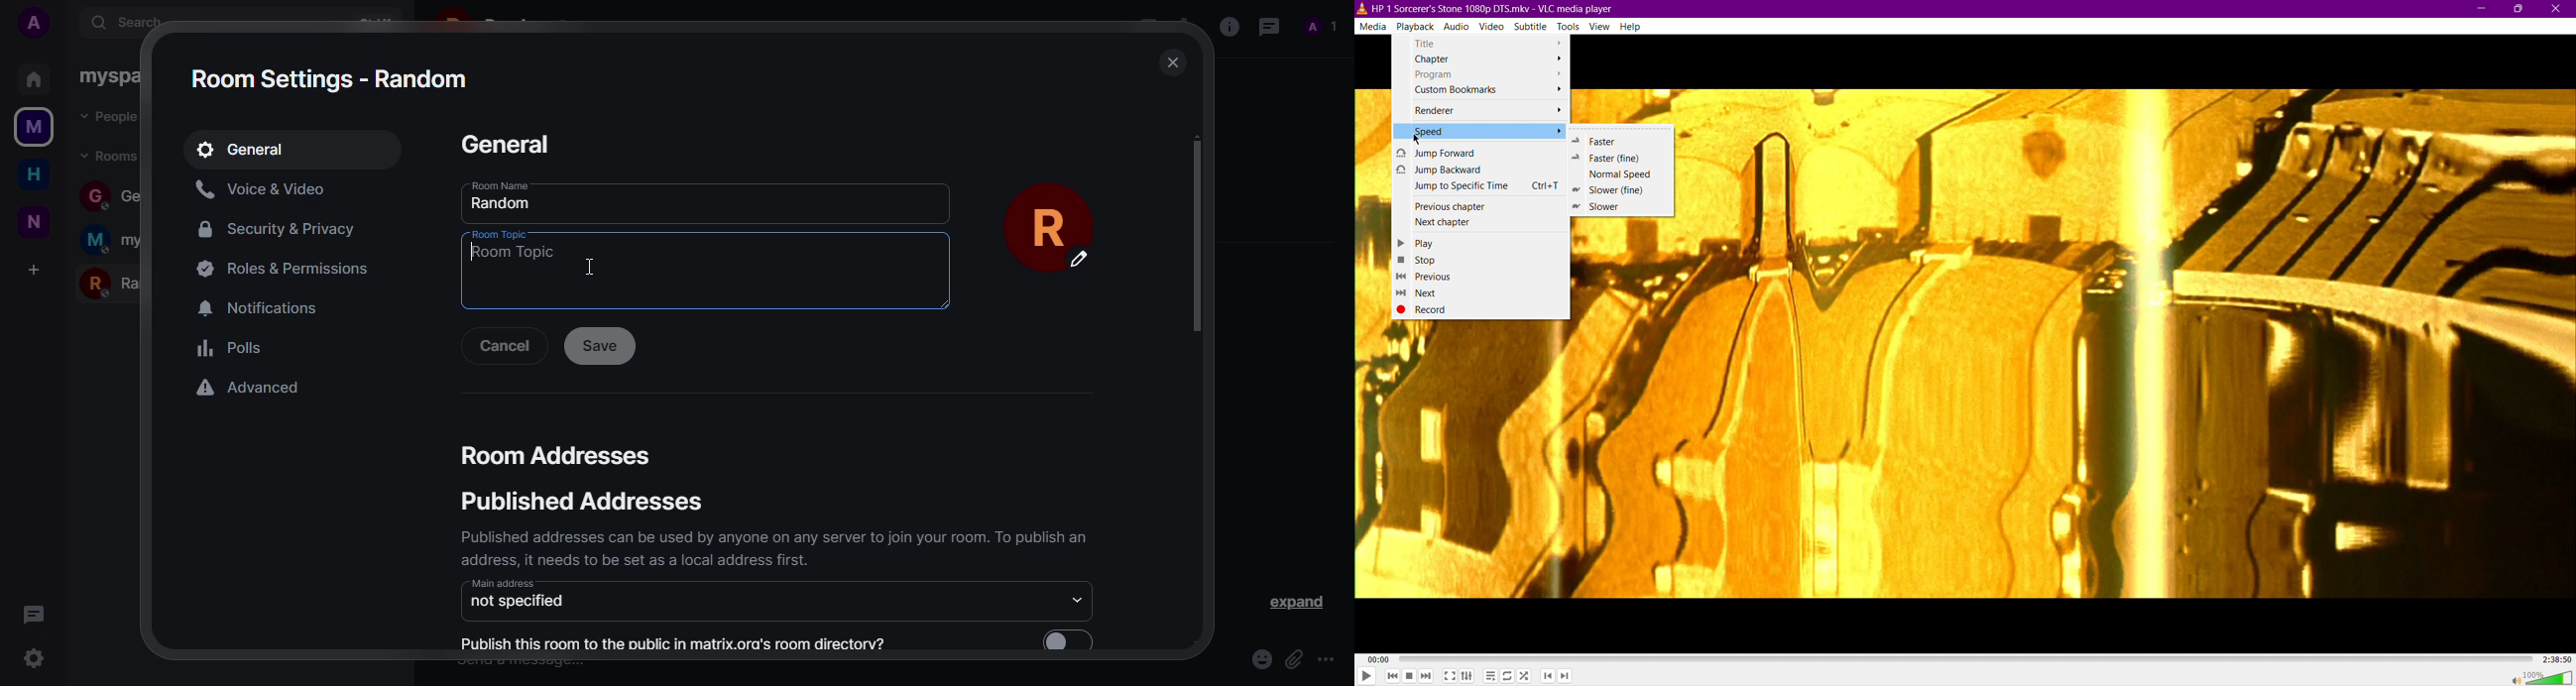 This screenshot has height=700, width=2576. What do you see at coordinates (112, 155) in the screenshot?
I see `rooms` at bounding box center [112, 155].